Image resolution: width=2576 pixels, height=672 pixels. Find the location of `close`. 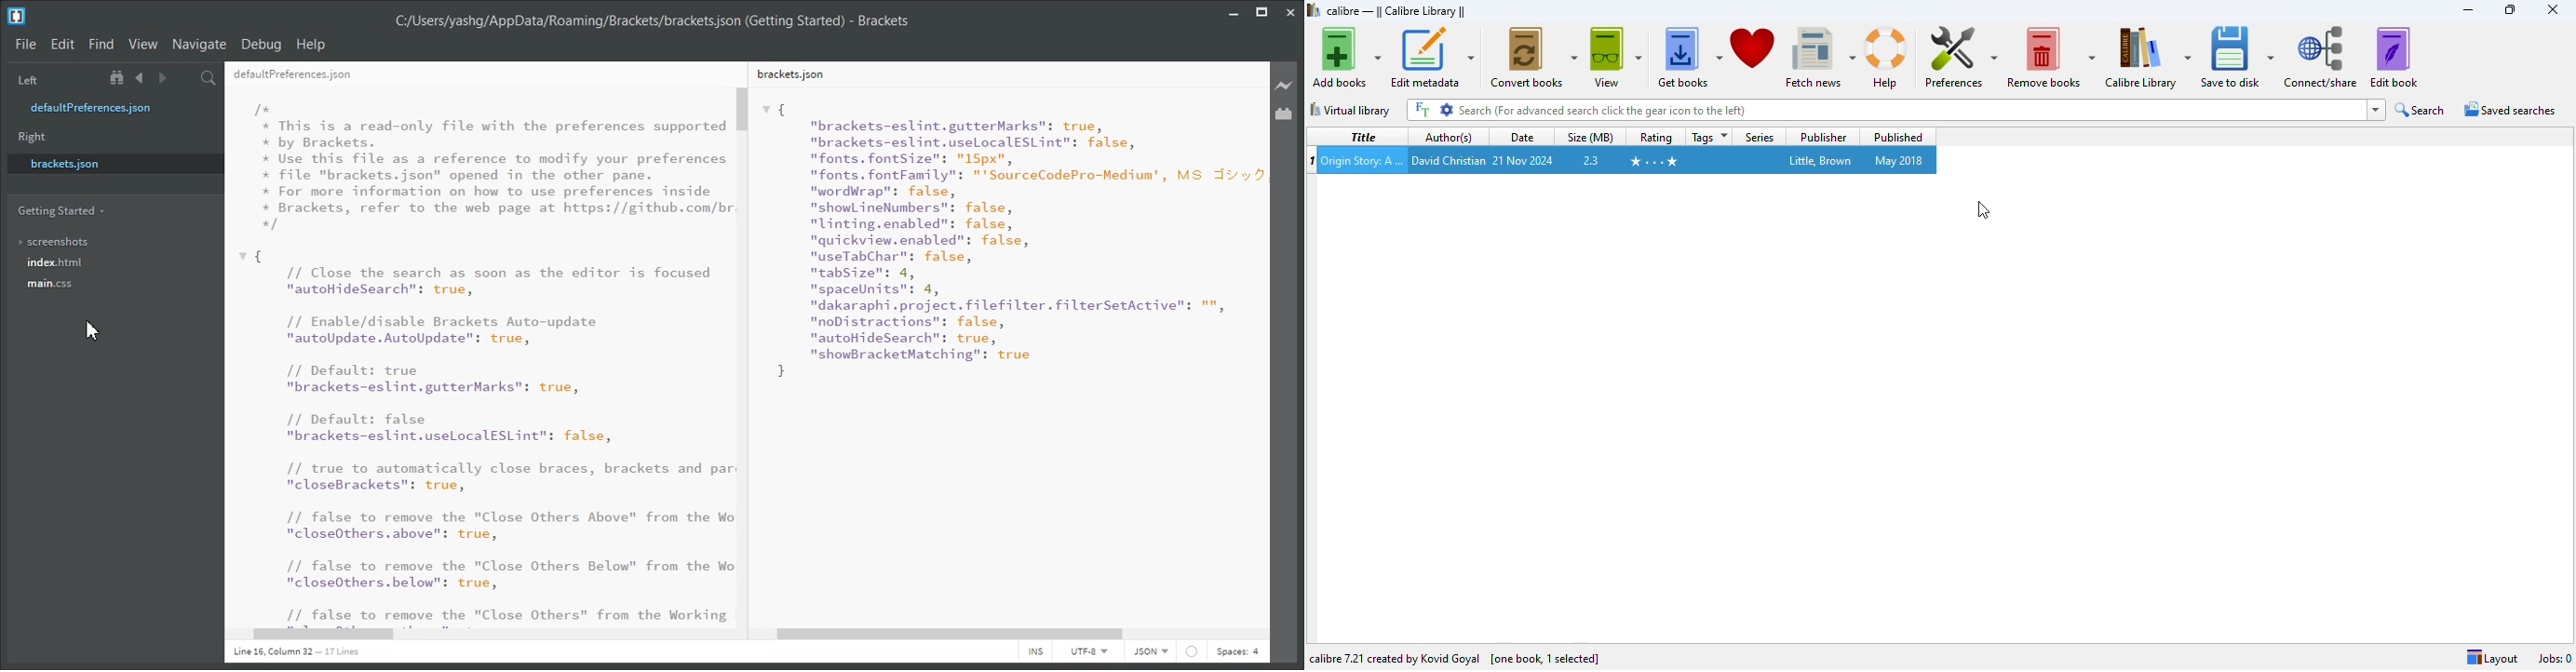

close is located at coordinates (2553, 8).